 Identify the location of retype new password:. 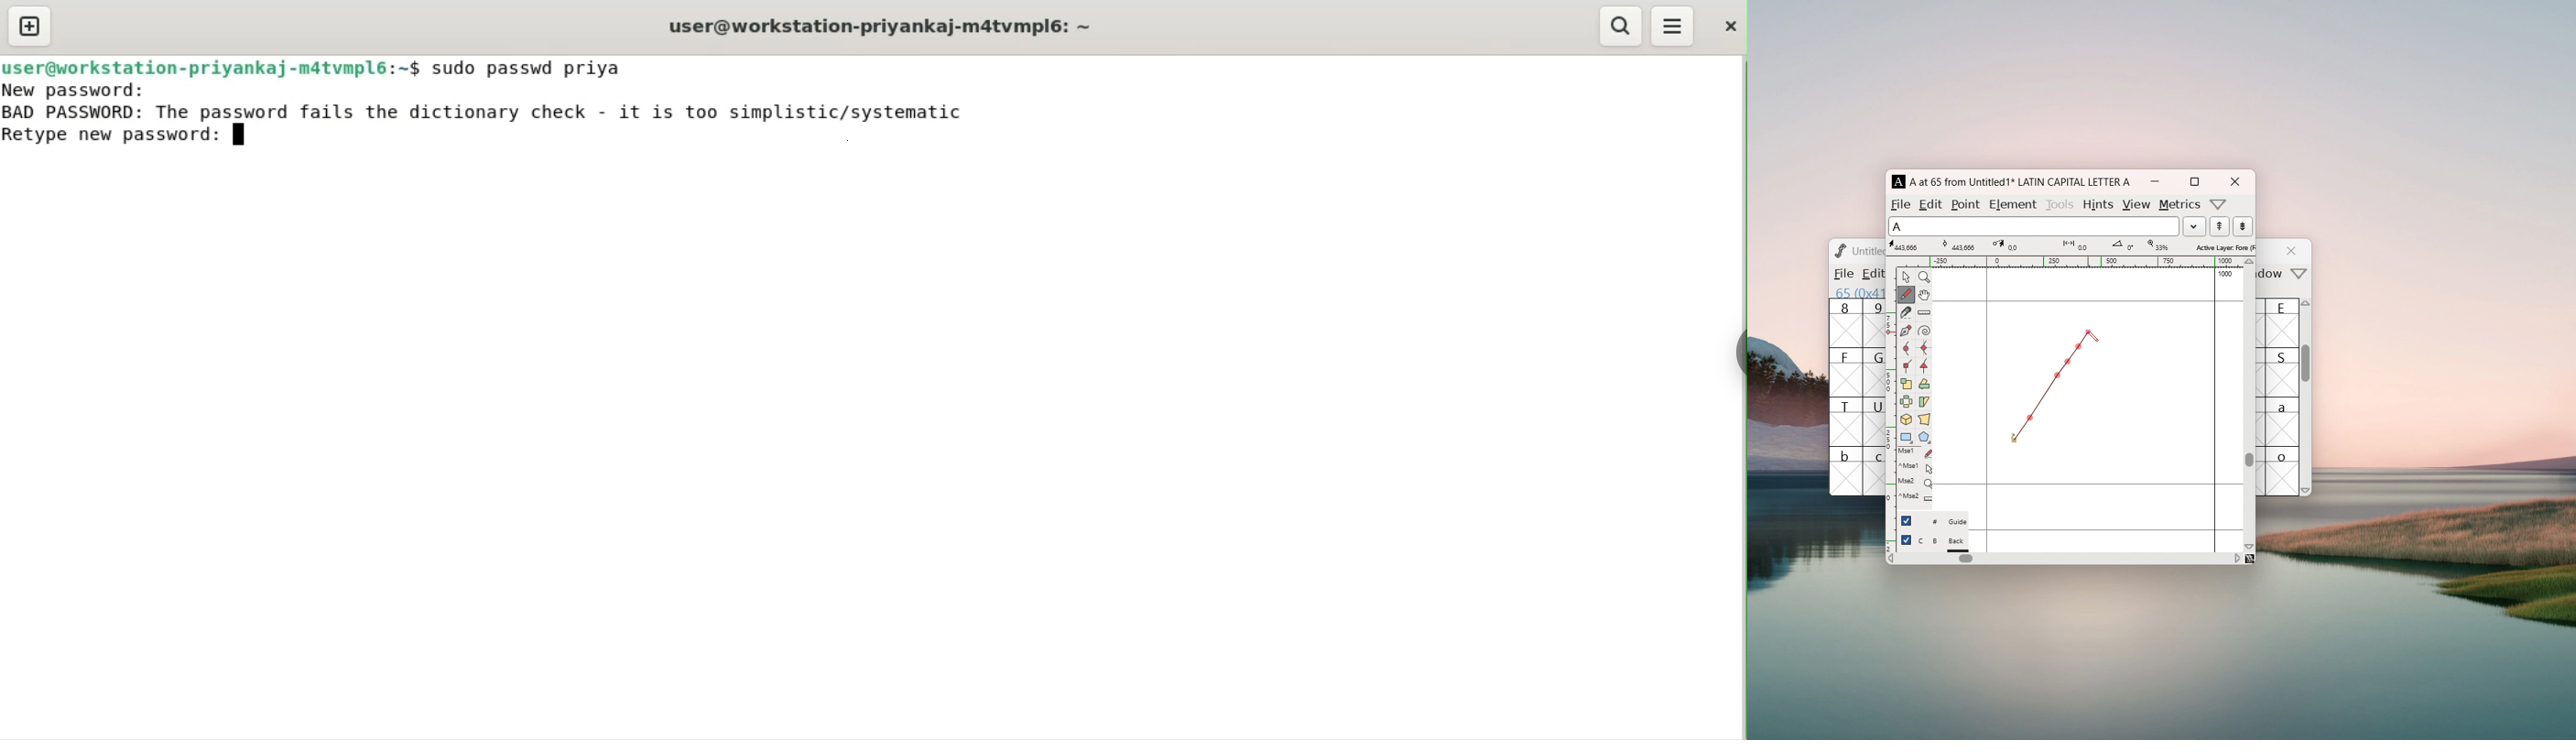
(112, 137).